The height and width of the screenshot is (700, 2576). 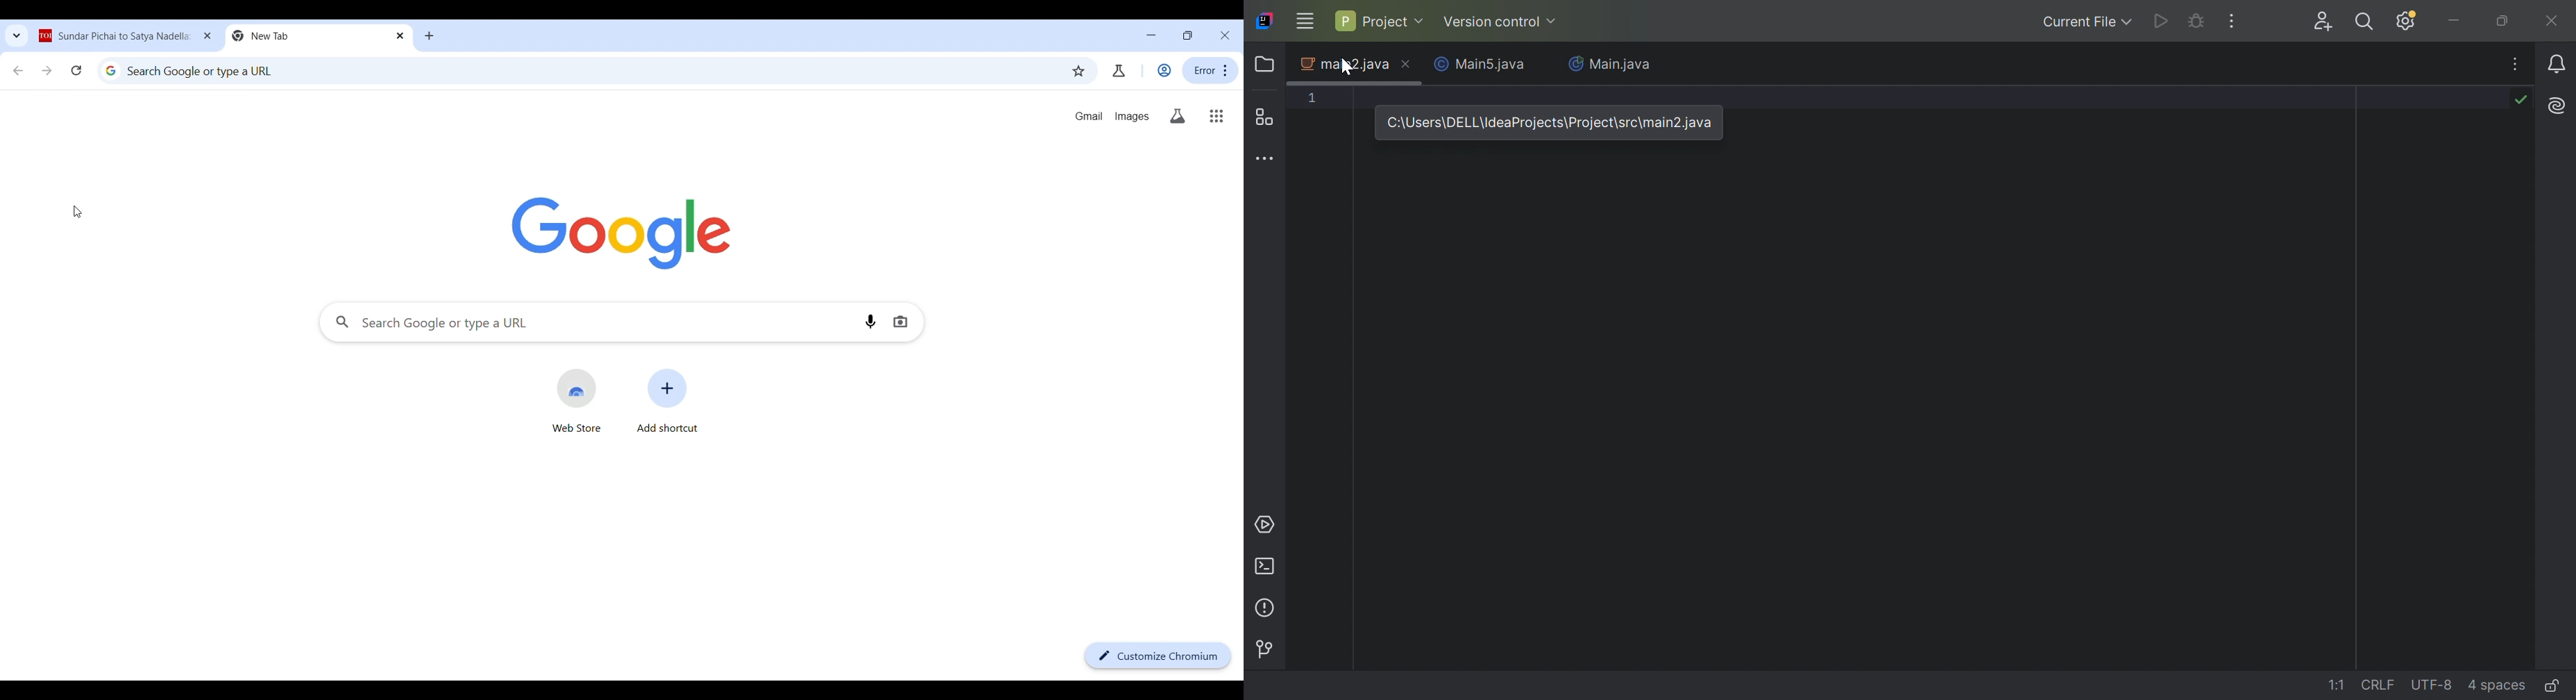 What do you see at coordinates (871, 321) in the screenshot?
I see `Search by voice` at bounding box center [871, 321].